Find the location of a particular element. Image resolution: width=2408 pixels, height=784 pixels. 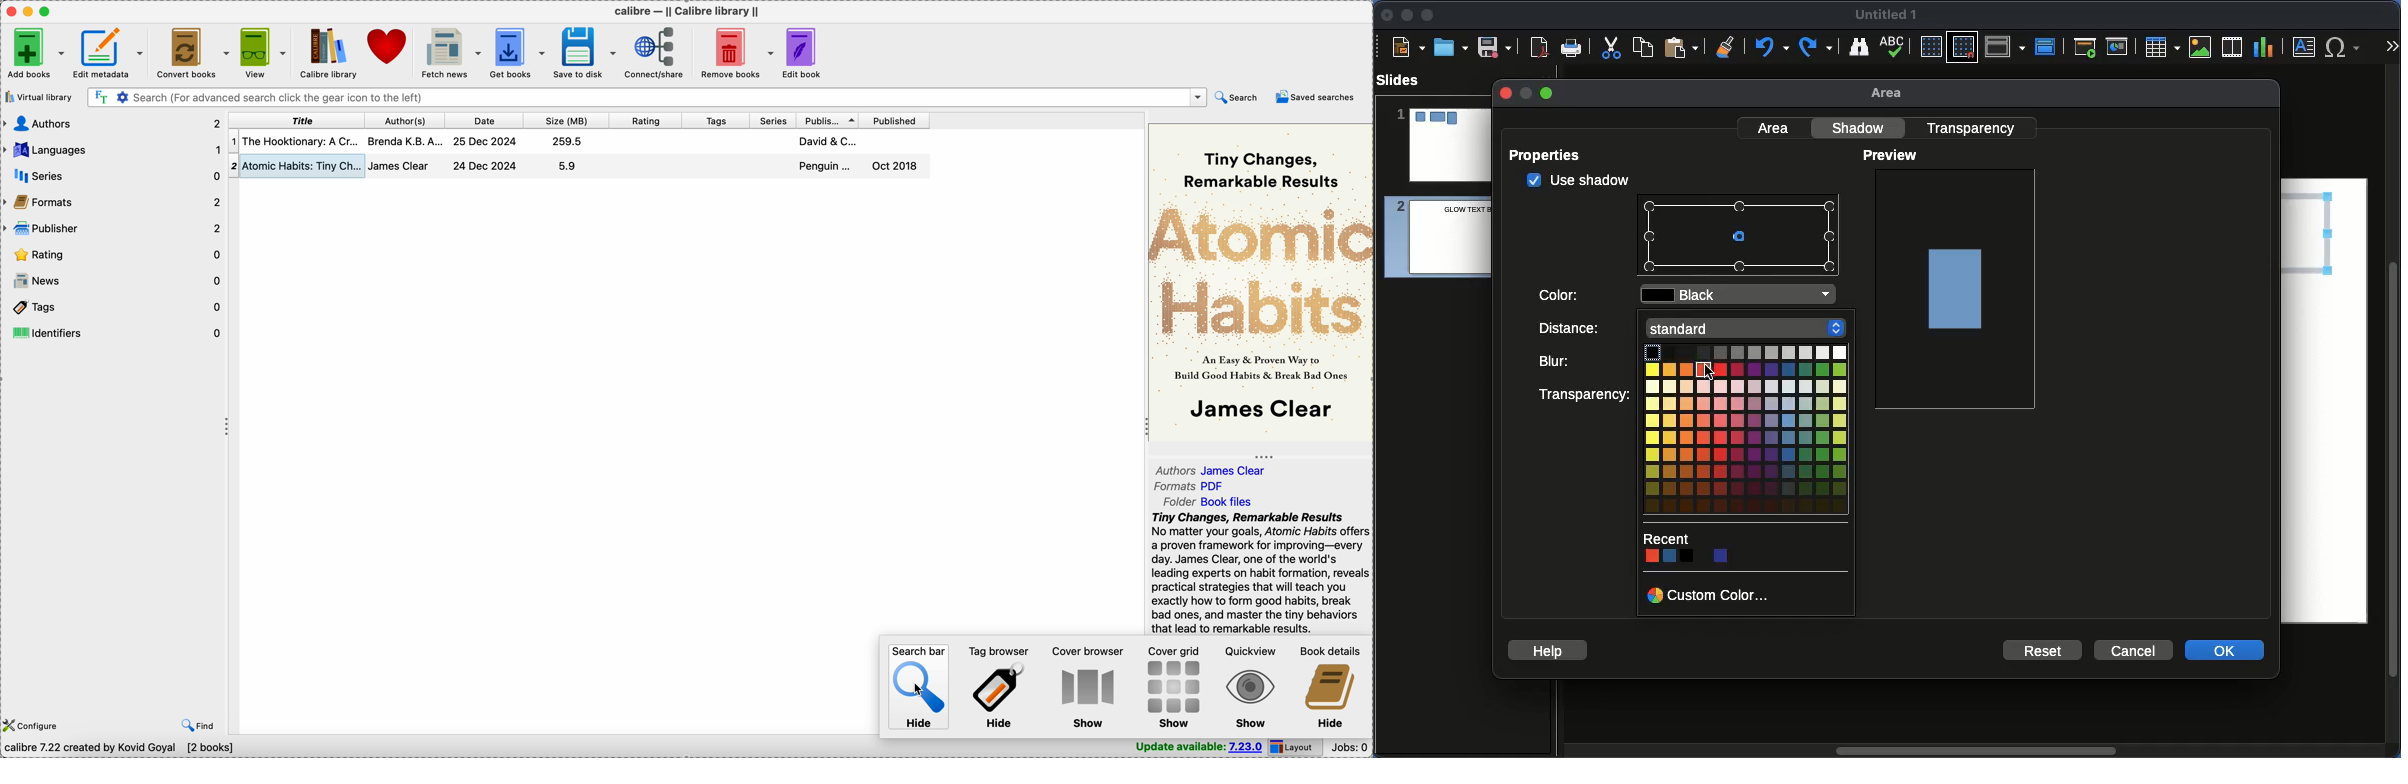

Display views is located at coordinates (2008, 45).